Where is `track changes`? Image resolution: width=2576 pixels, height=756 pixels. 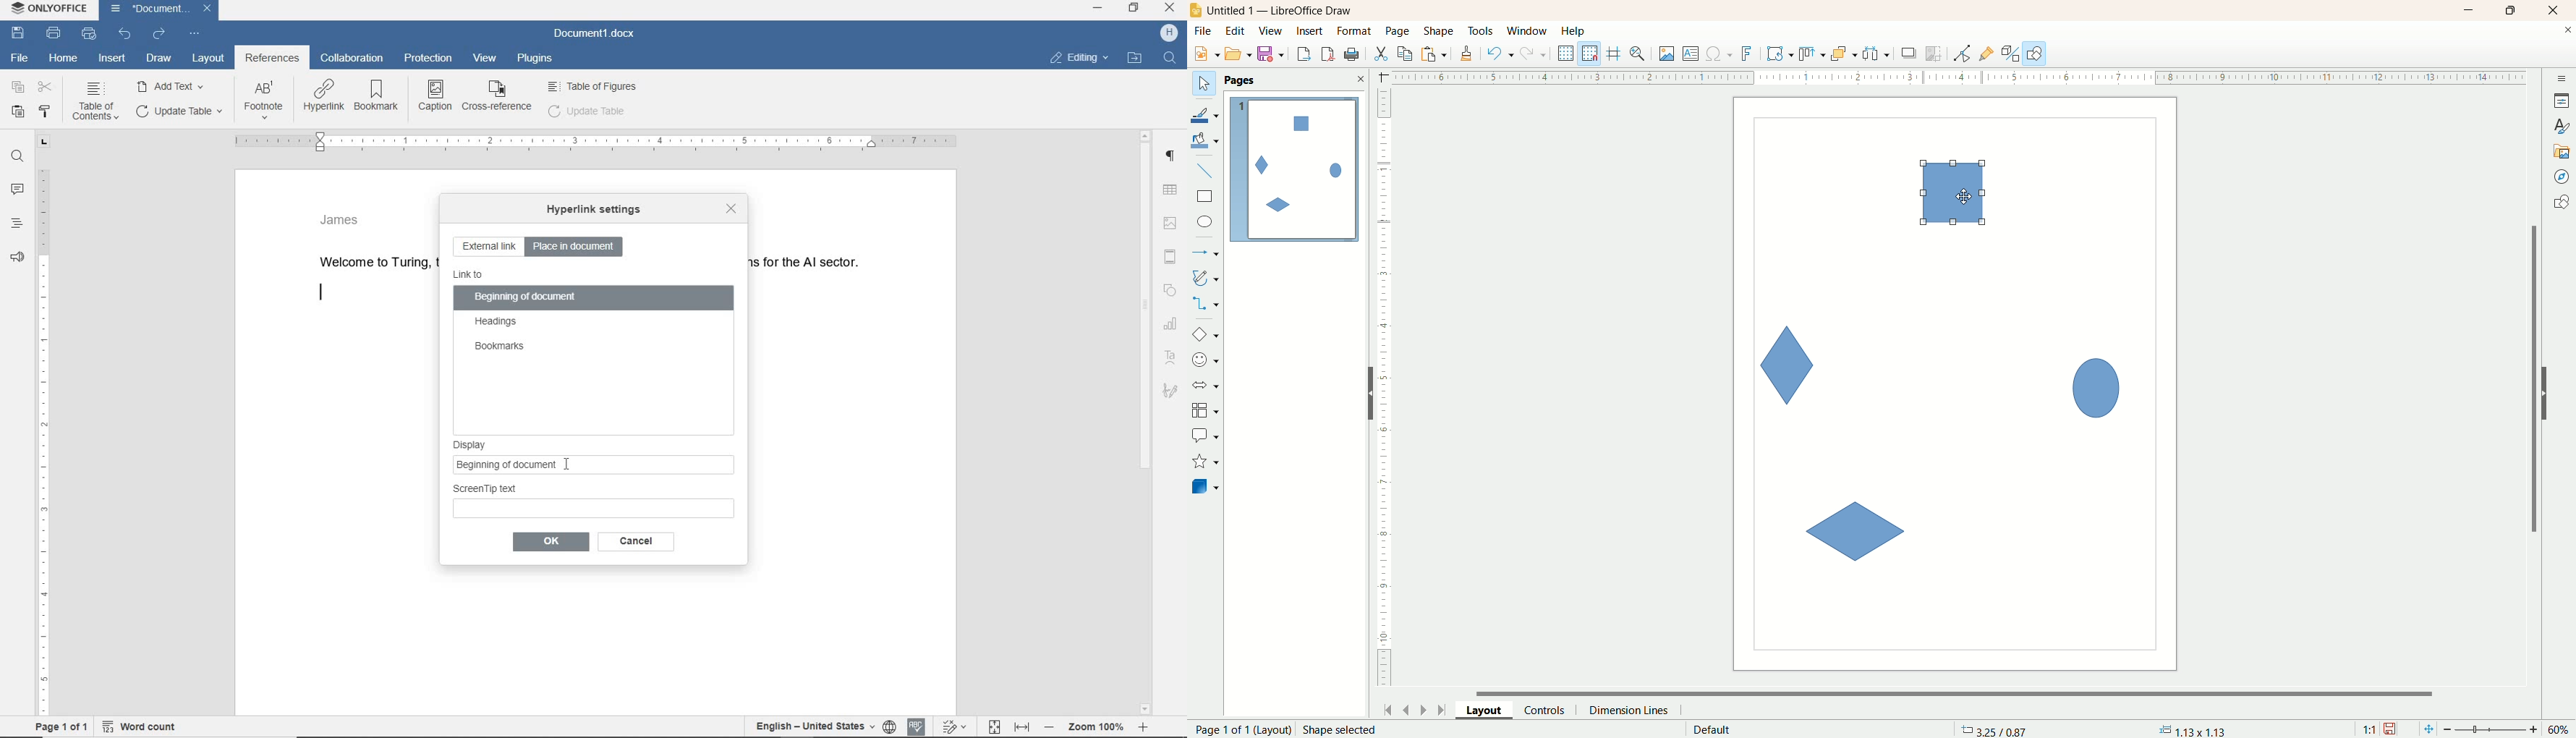
track changes is located at coordinates (956, 727).